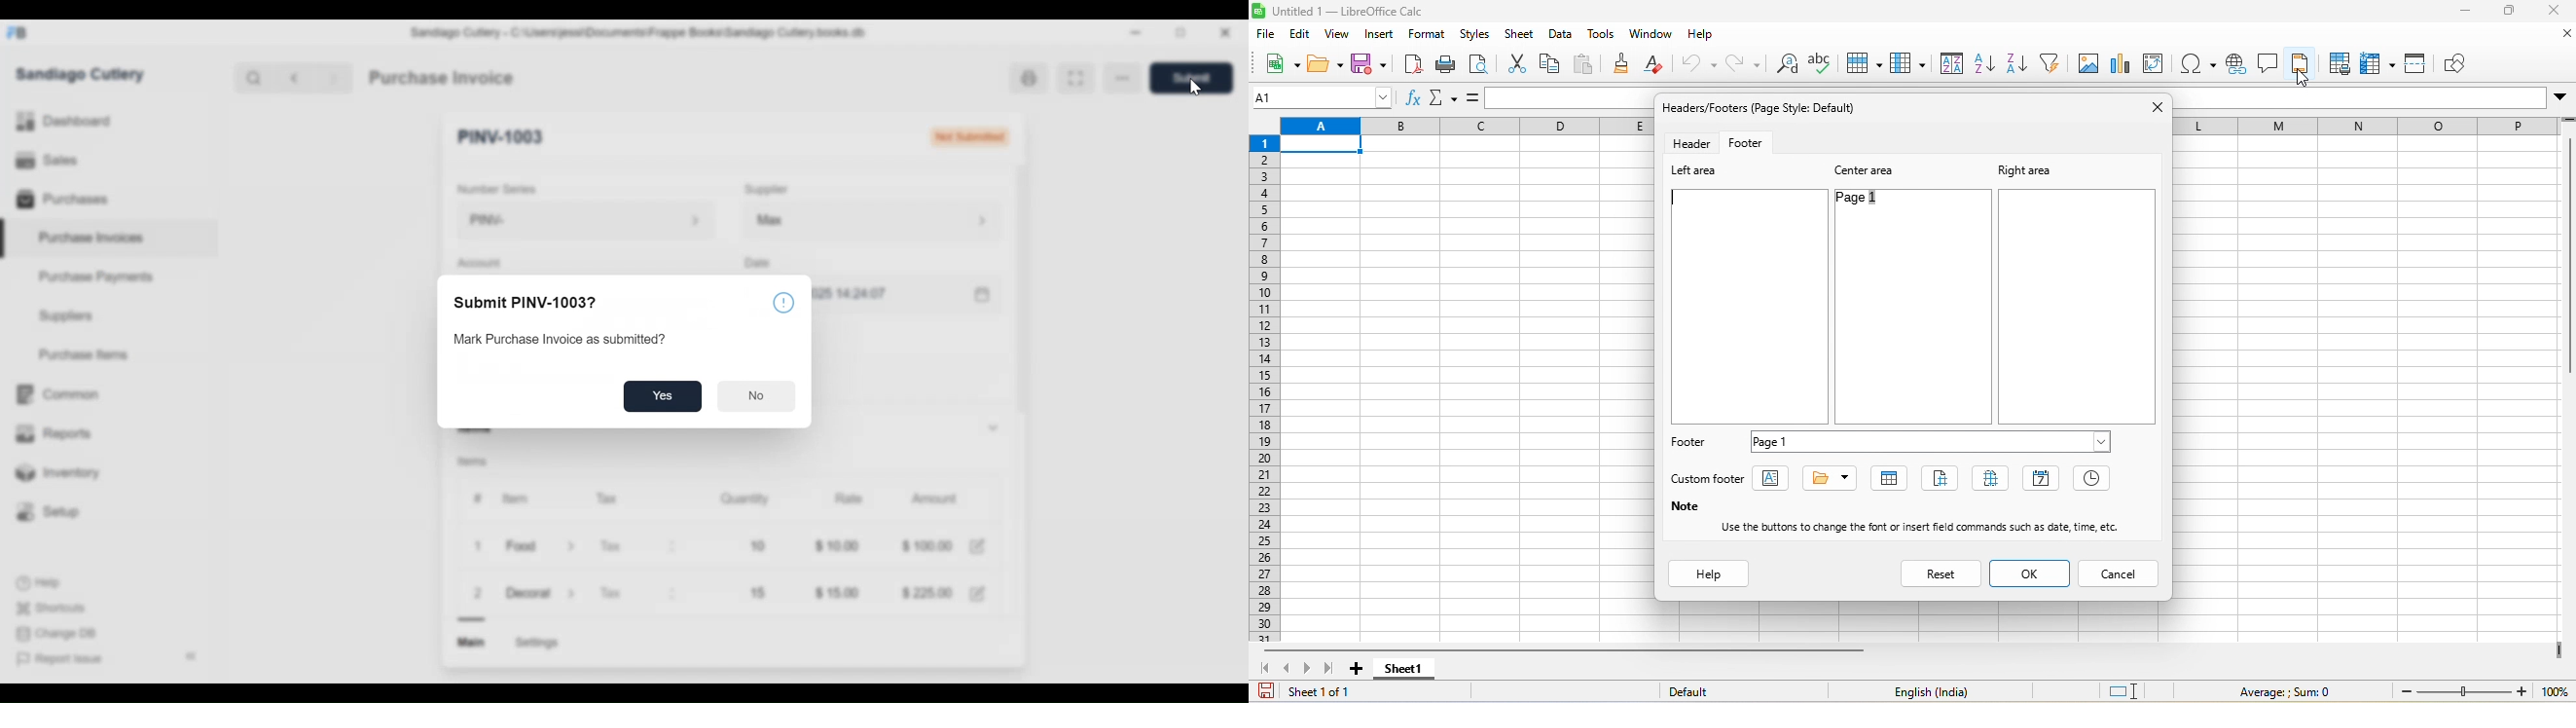 This screenshot has height=728, width=2576. What do you see at coordinates (1446, 98) in the screenshot?
I see `select function` at bounding box center [1446, 98].